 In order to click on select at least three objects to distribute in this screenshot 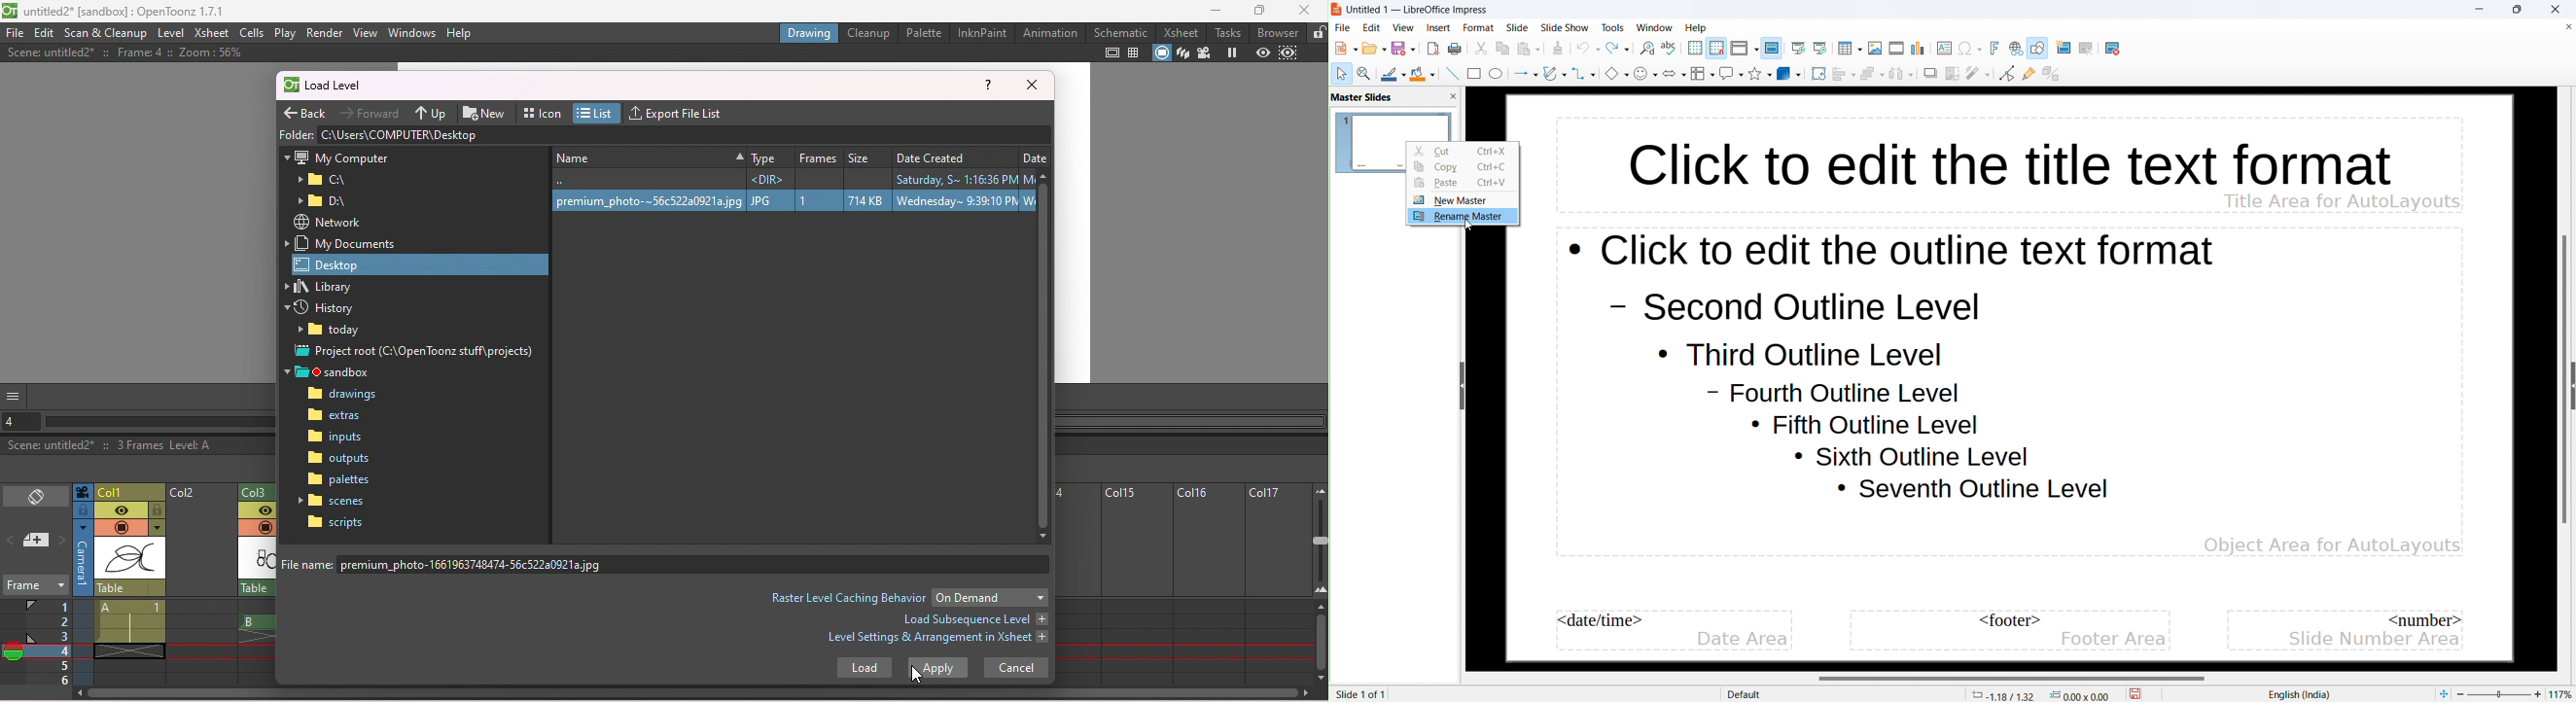, I will do `click(1902, 74)`.